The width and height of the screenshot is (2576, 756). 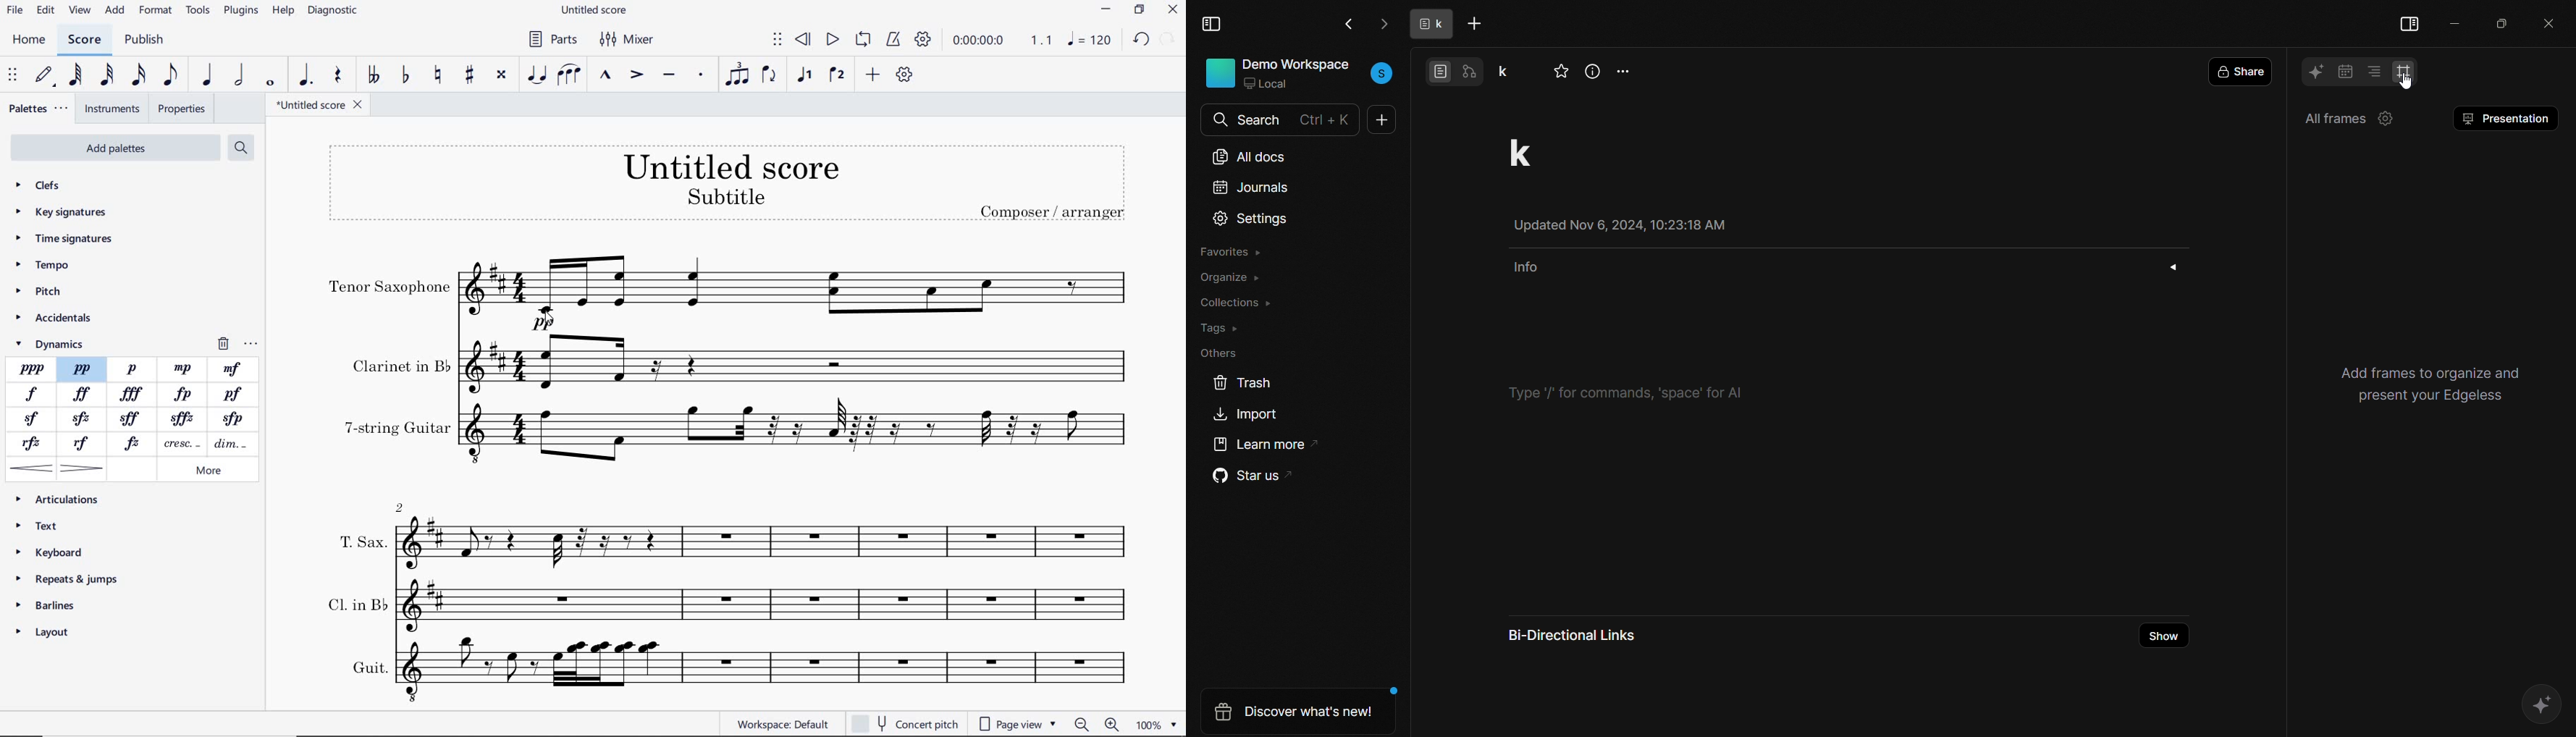 I want to click on show, so click(x=2165, y=636).